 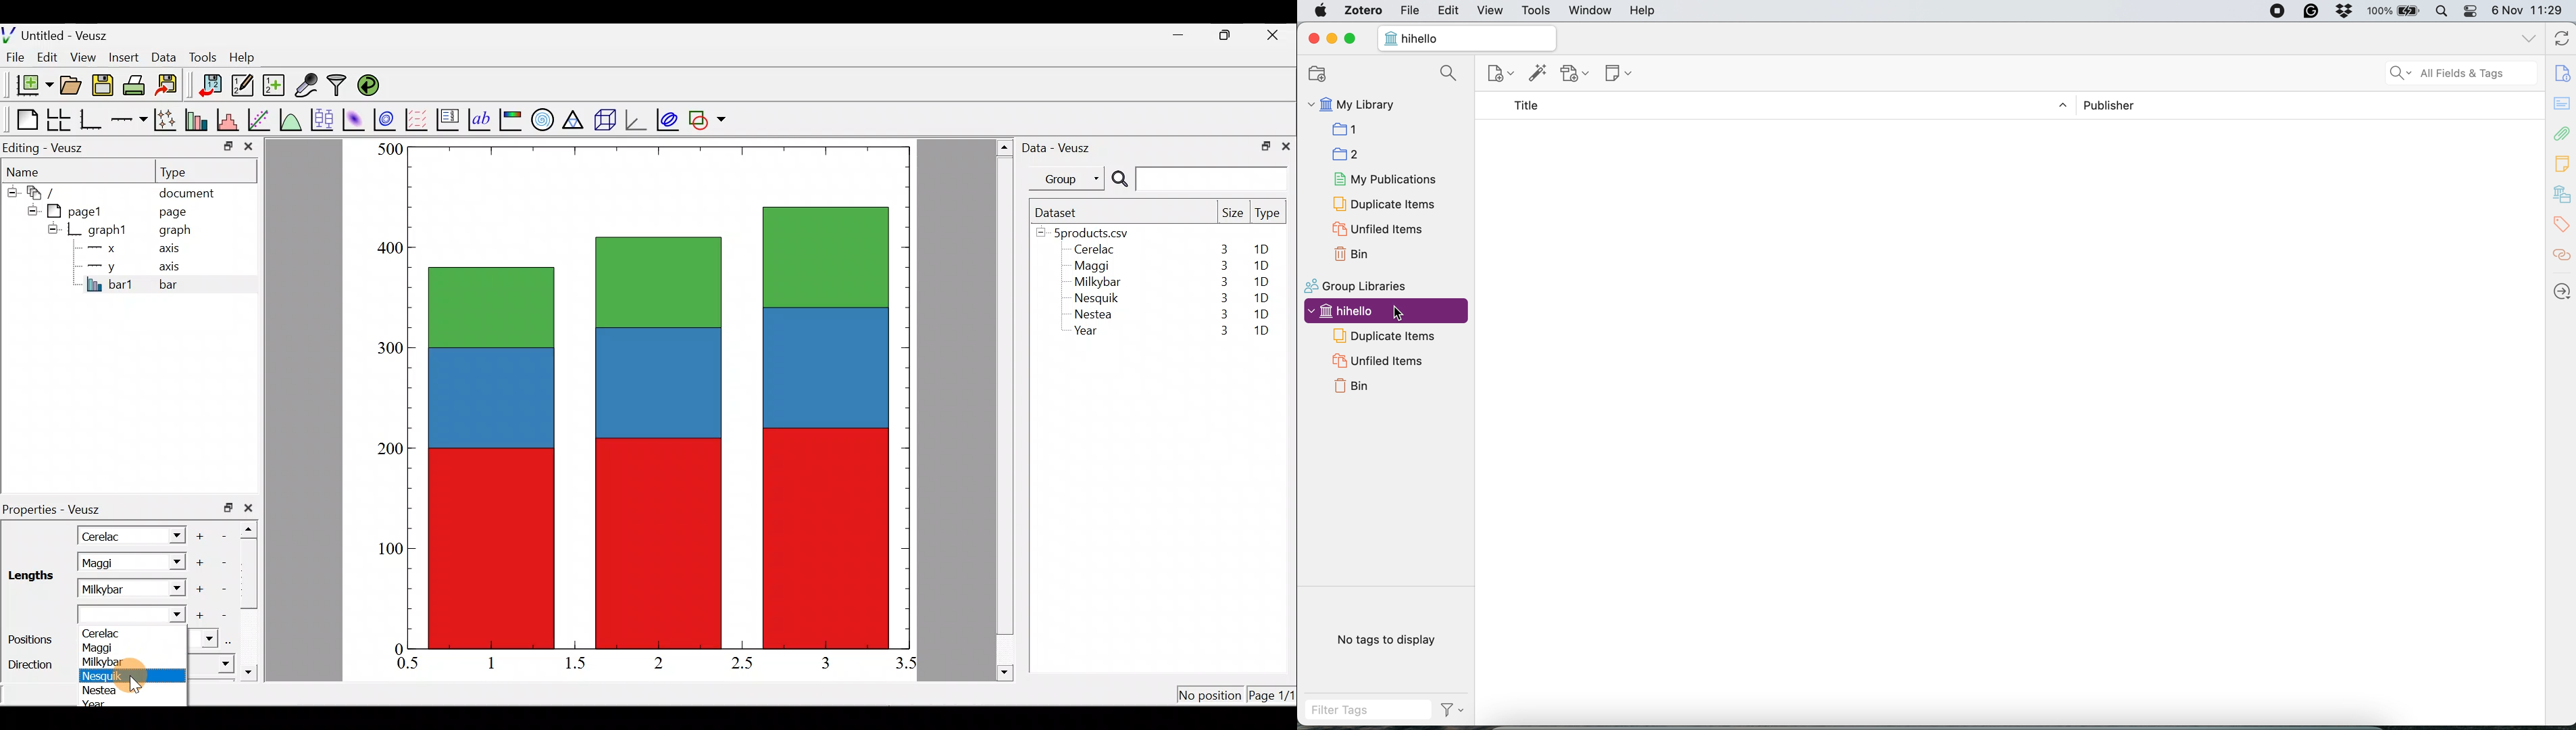 What do you see at coordinates (1314, 37) in the screenshot?
I see `close` at bounding box center [1314, 37].